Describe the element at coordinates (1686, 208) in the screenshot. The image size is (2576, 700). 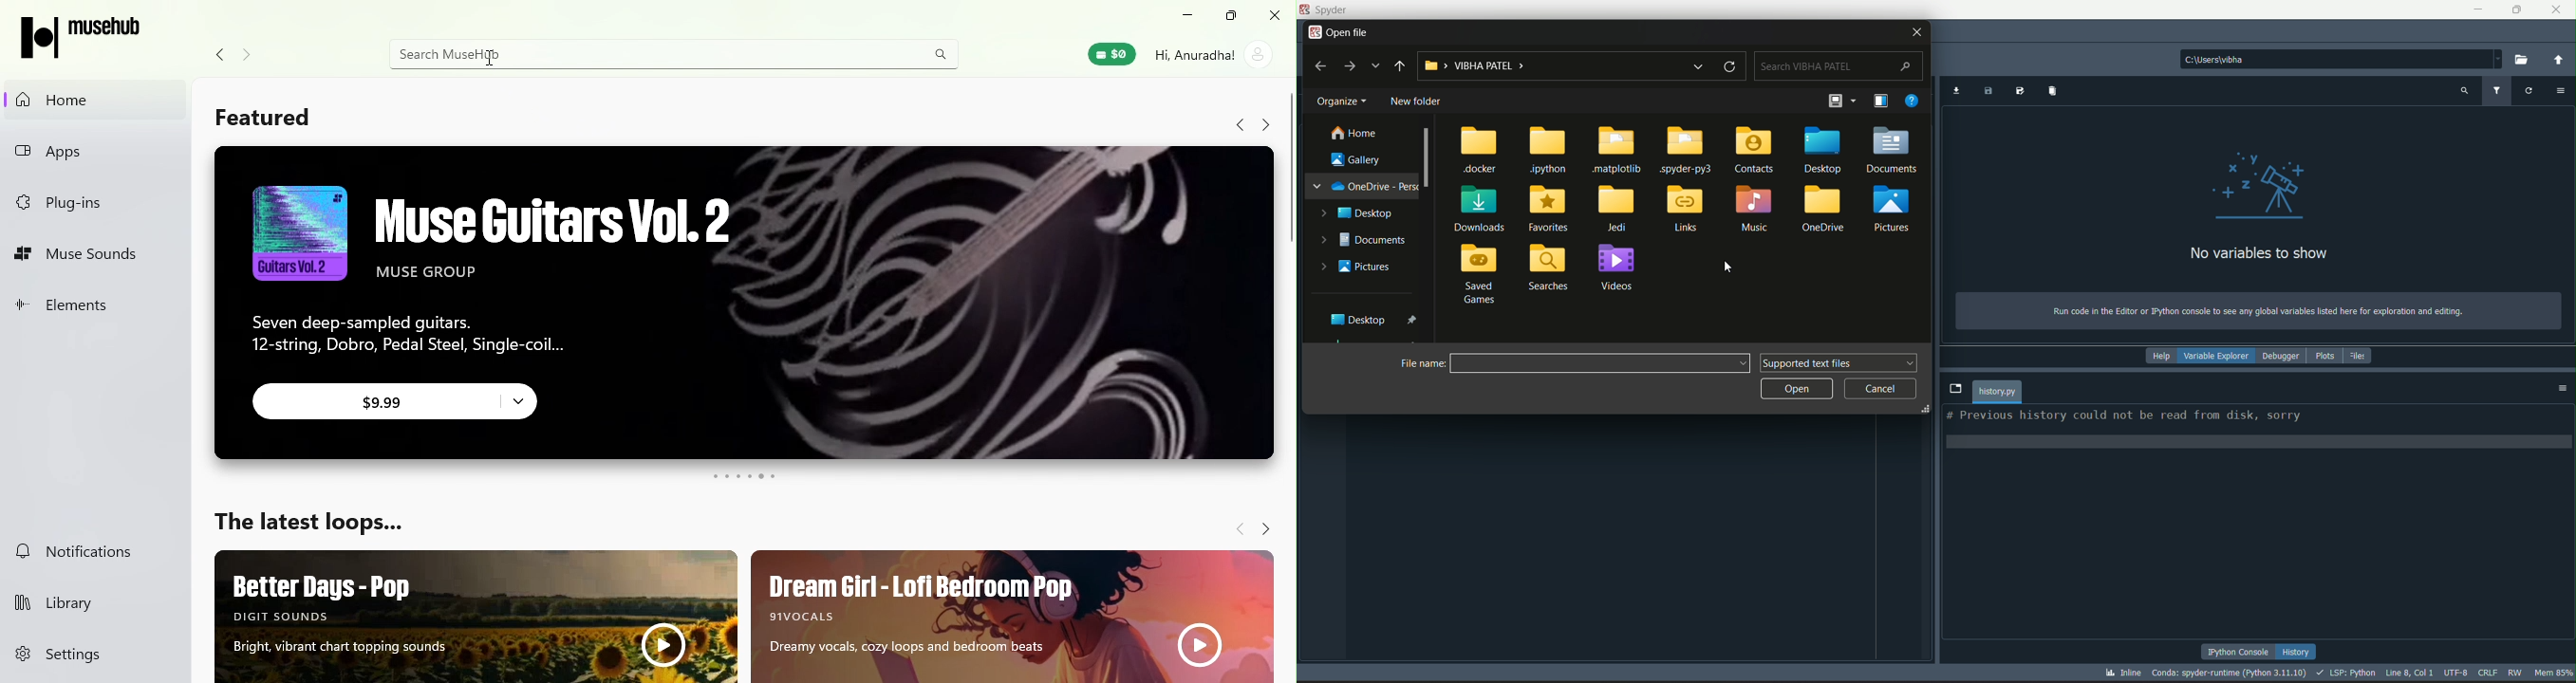
I see `links` at that location.